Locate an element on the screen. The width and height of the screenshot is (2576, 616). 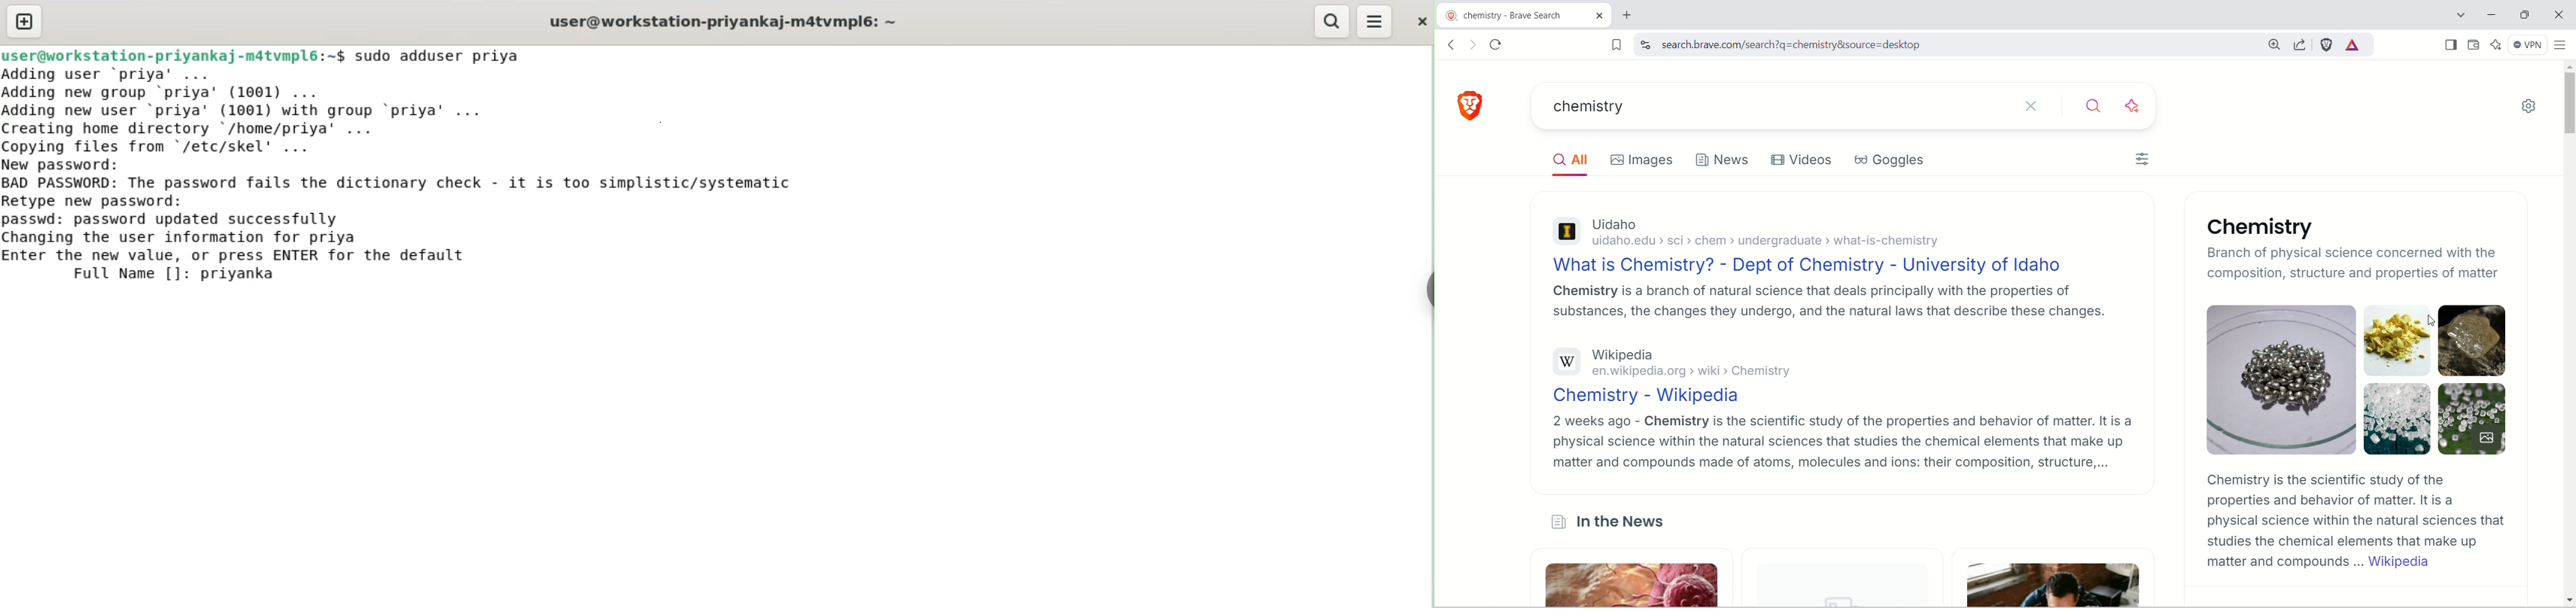
user@workstation-priyankaj-m4tvmpl6:~ is located at coordinates (720, 21).